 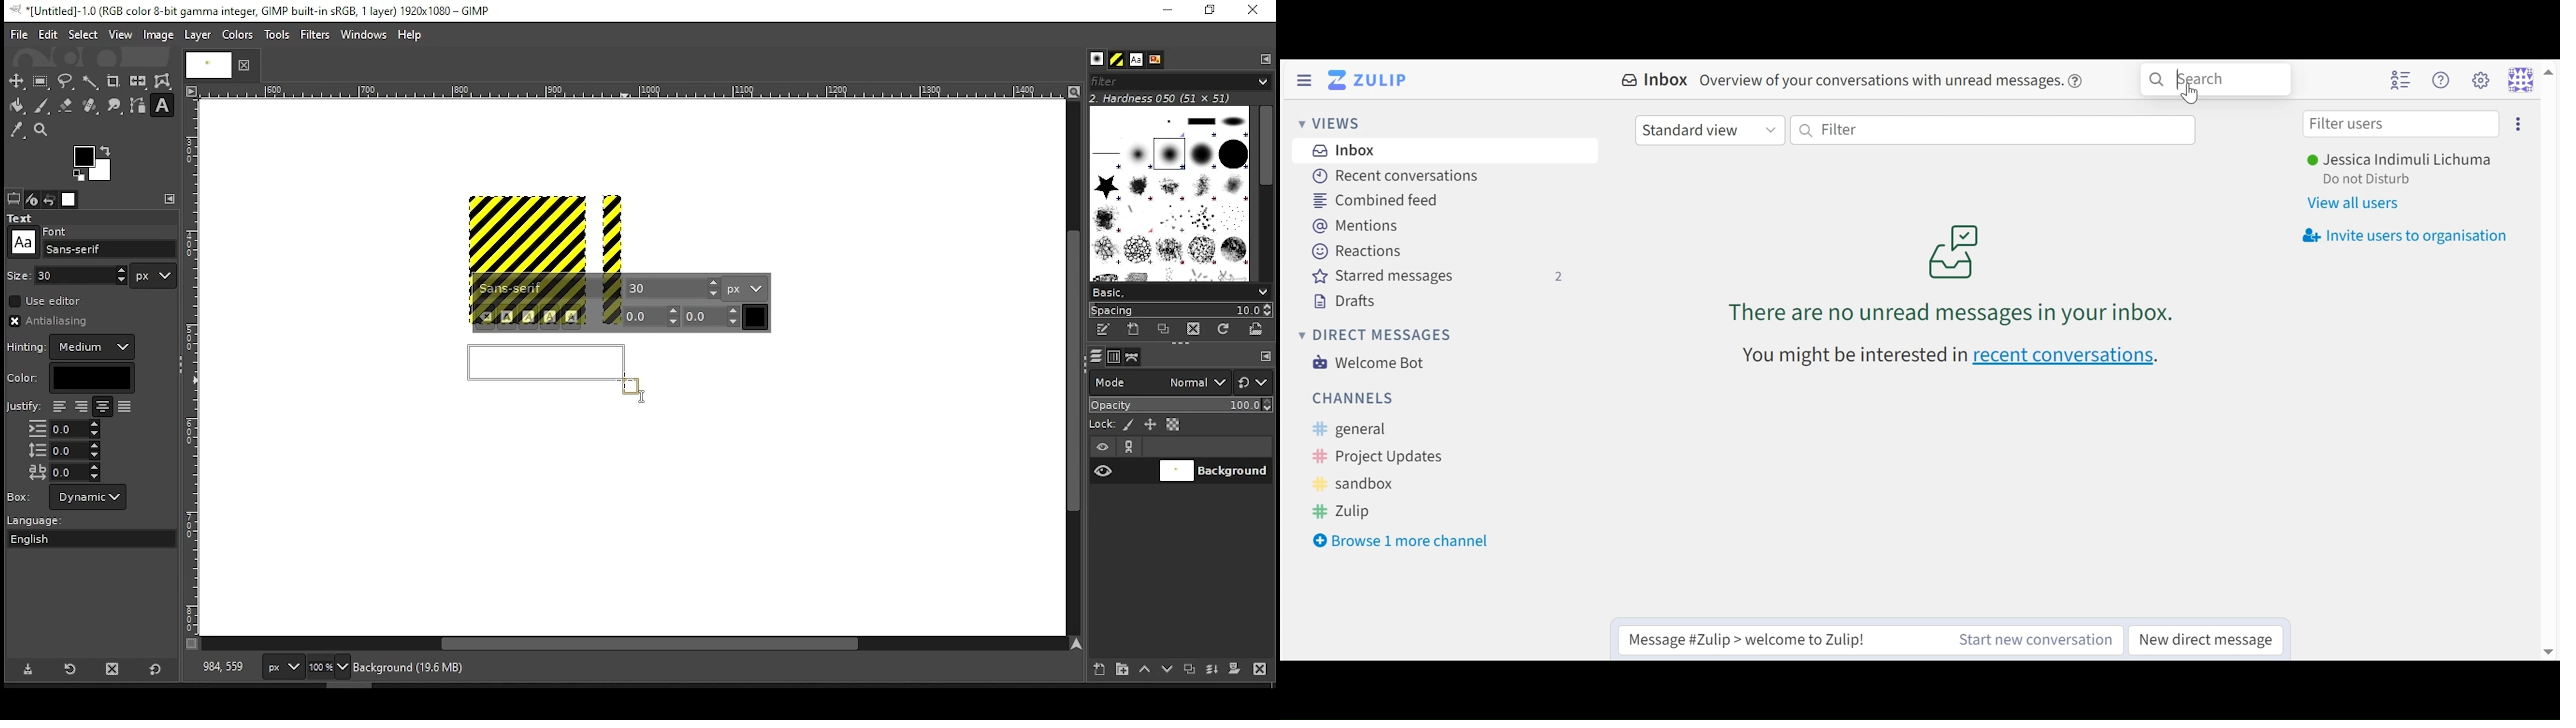 I want to click on duplicate this brush, so click(x=1169, y=329).